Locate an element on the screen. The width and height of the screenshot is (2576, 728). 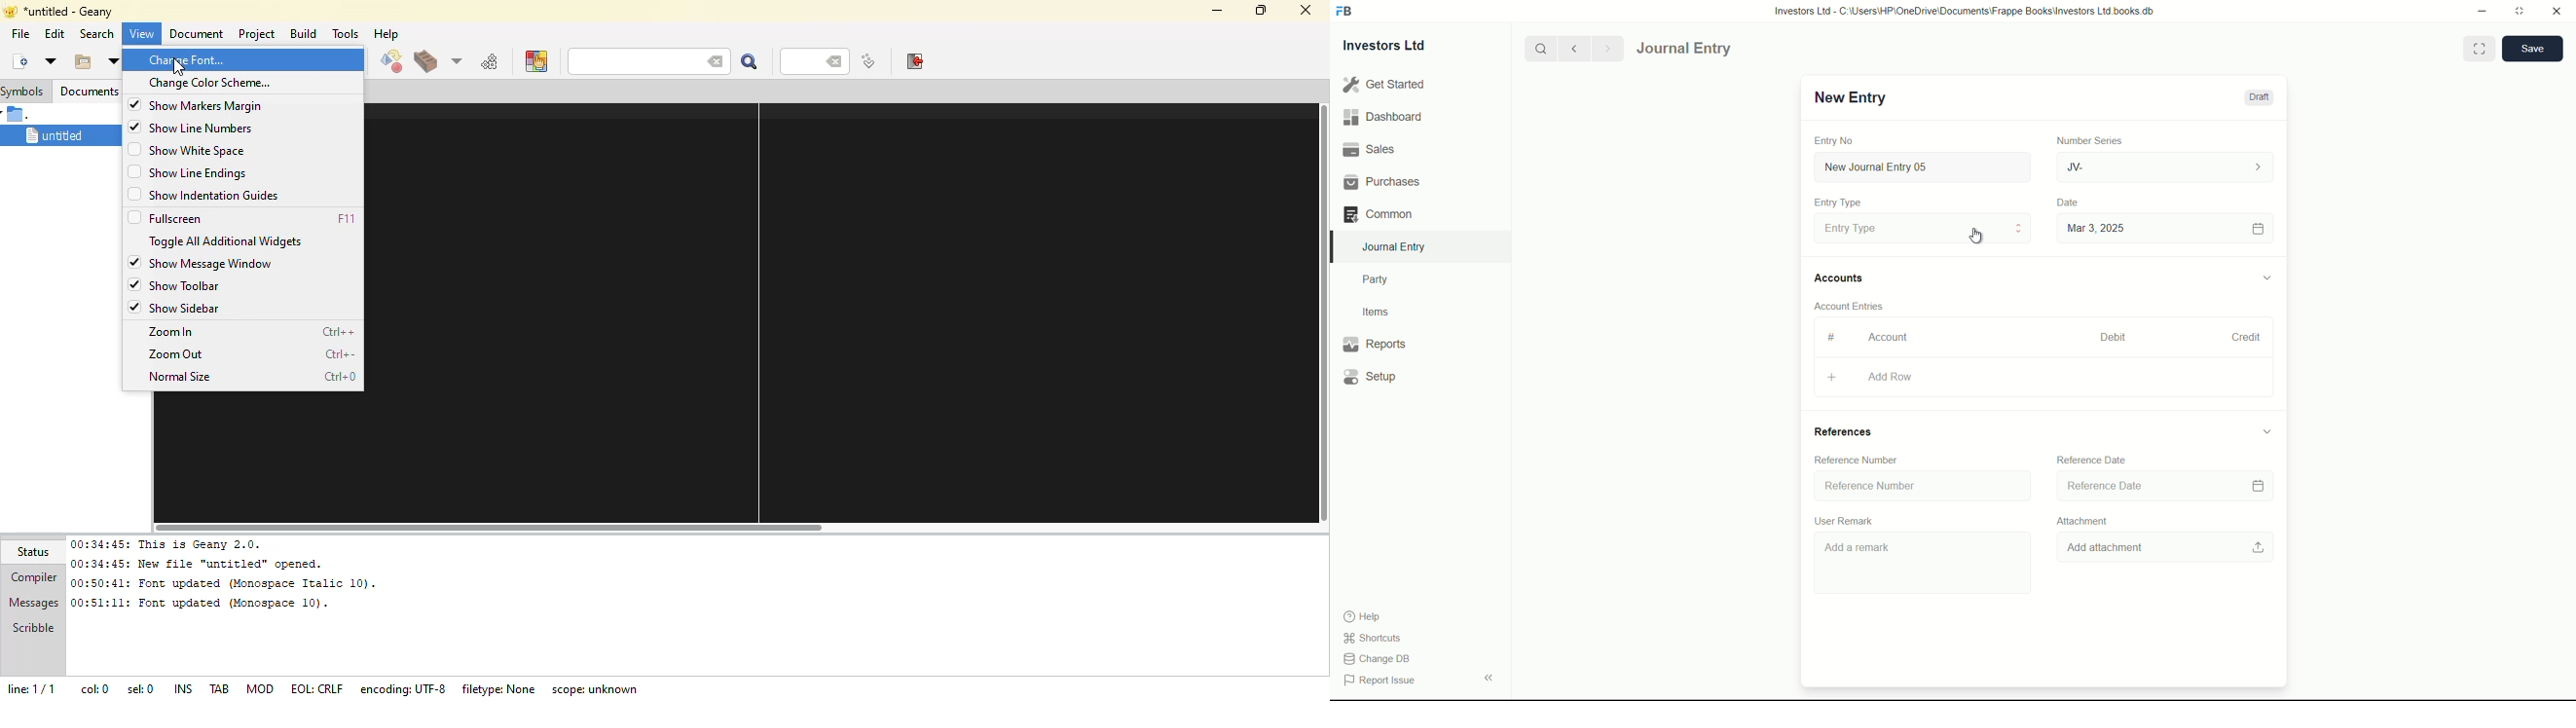
Attachment is located at coordinates (2083, 521).